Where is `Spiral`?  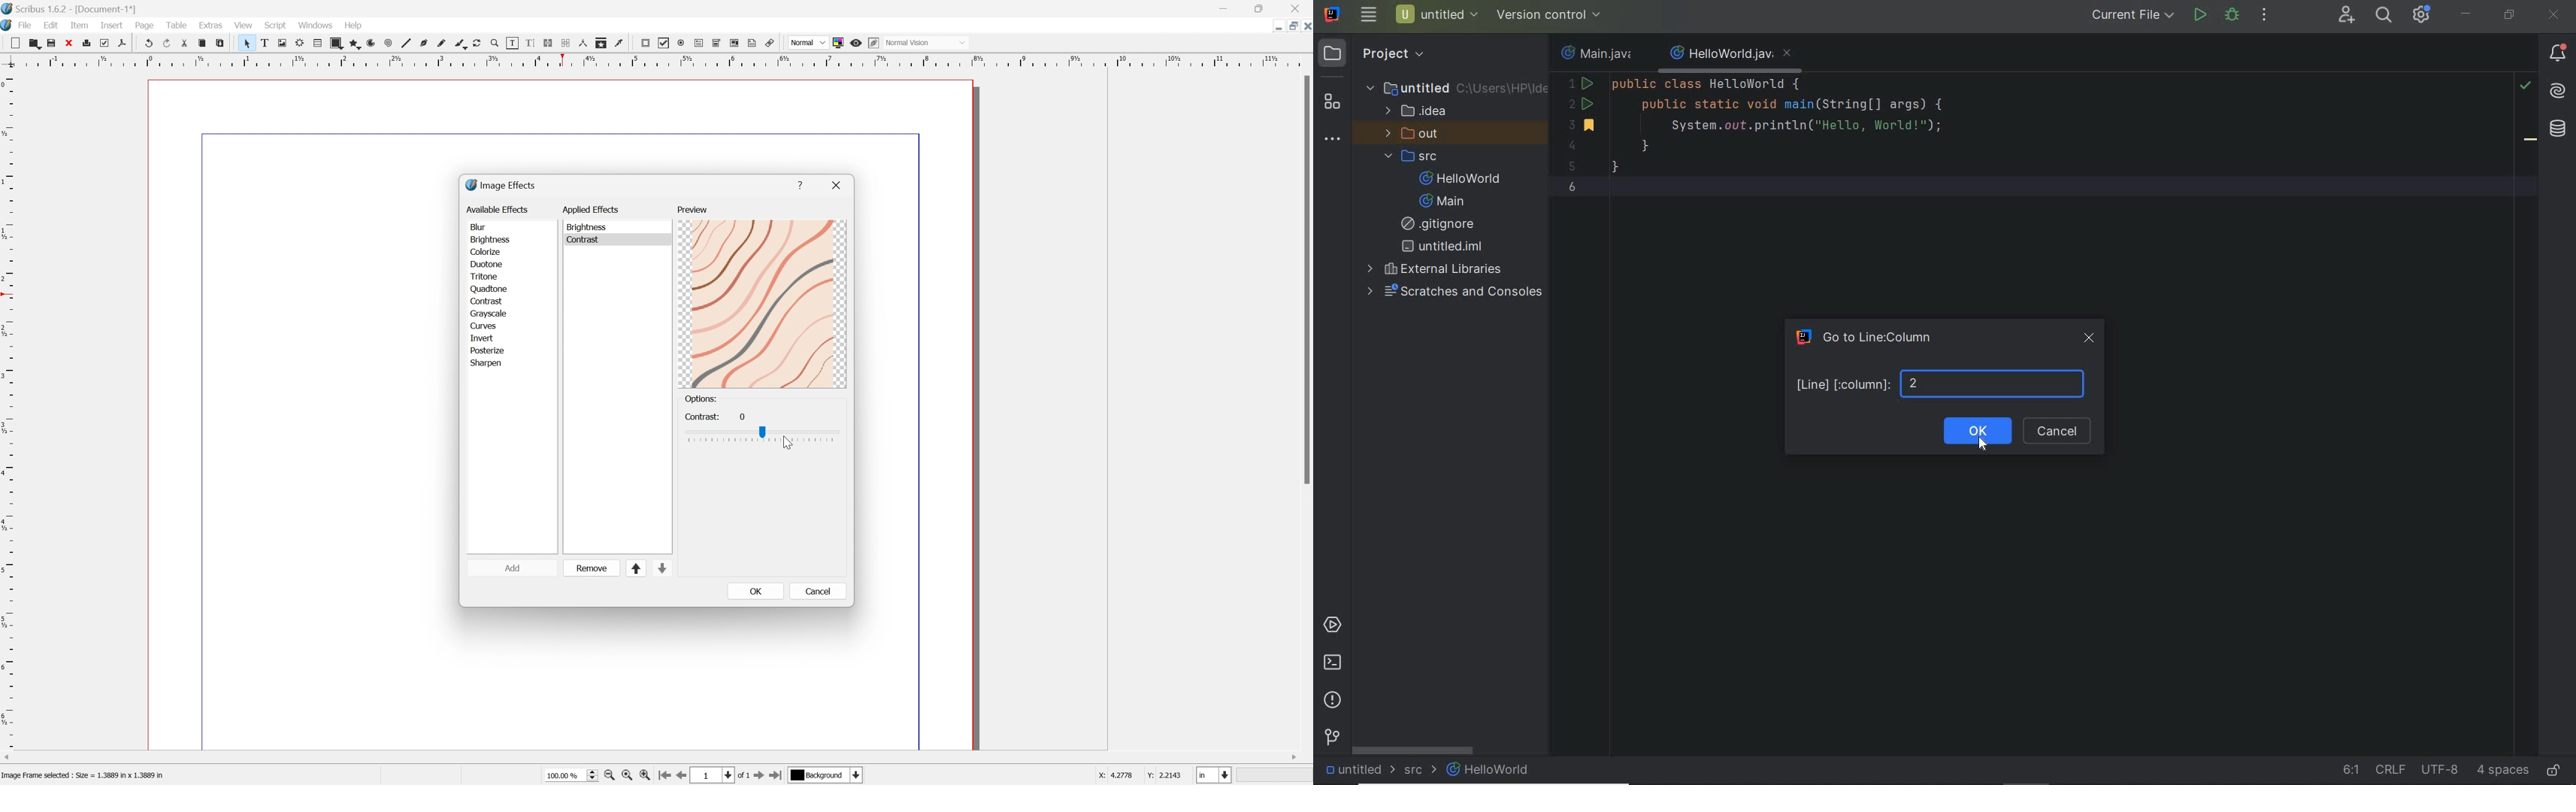
Spiral is located at coordinates (391, 42).